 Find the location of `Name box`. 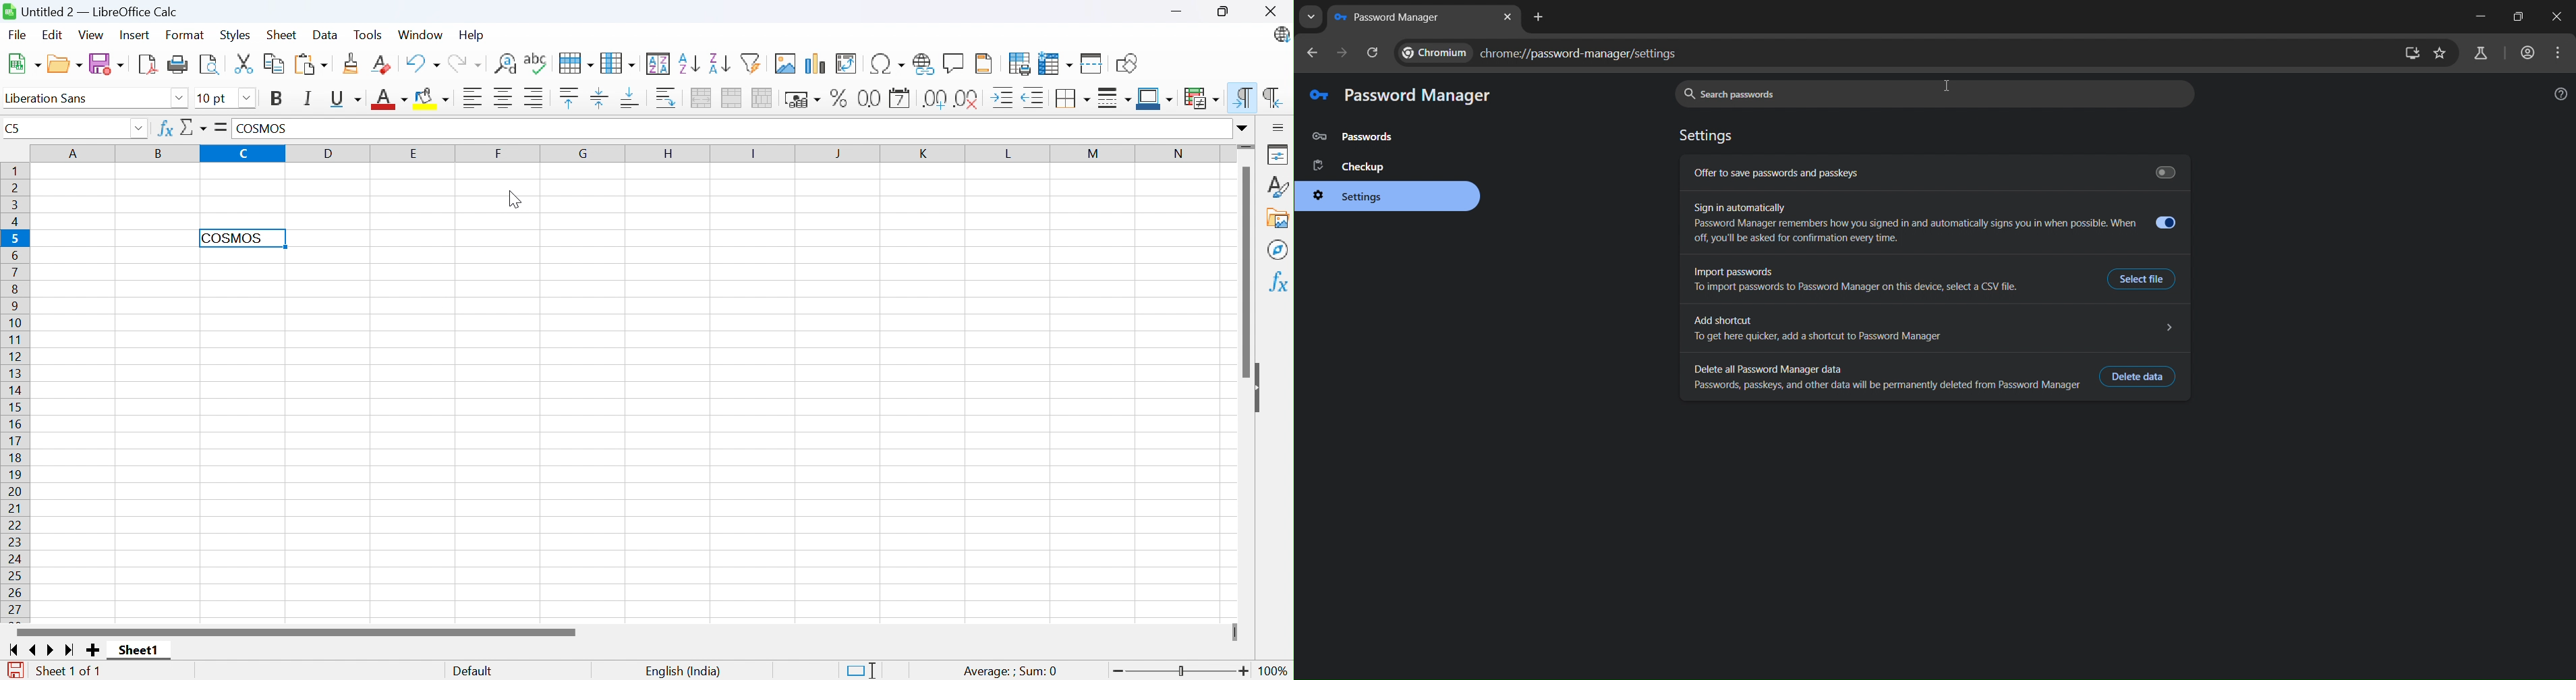

Name box is located at coordinates (67, 129).